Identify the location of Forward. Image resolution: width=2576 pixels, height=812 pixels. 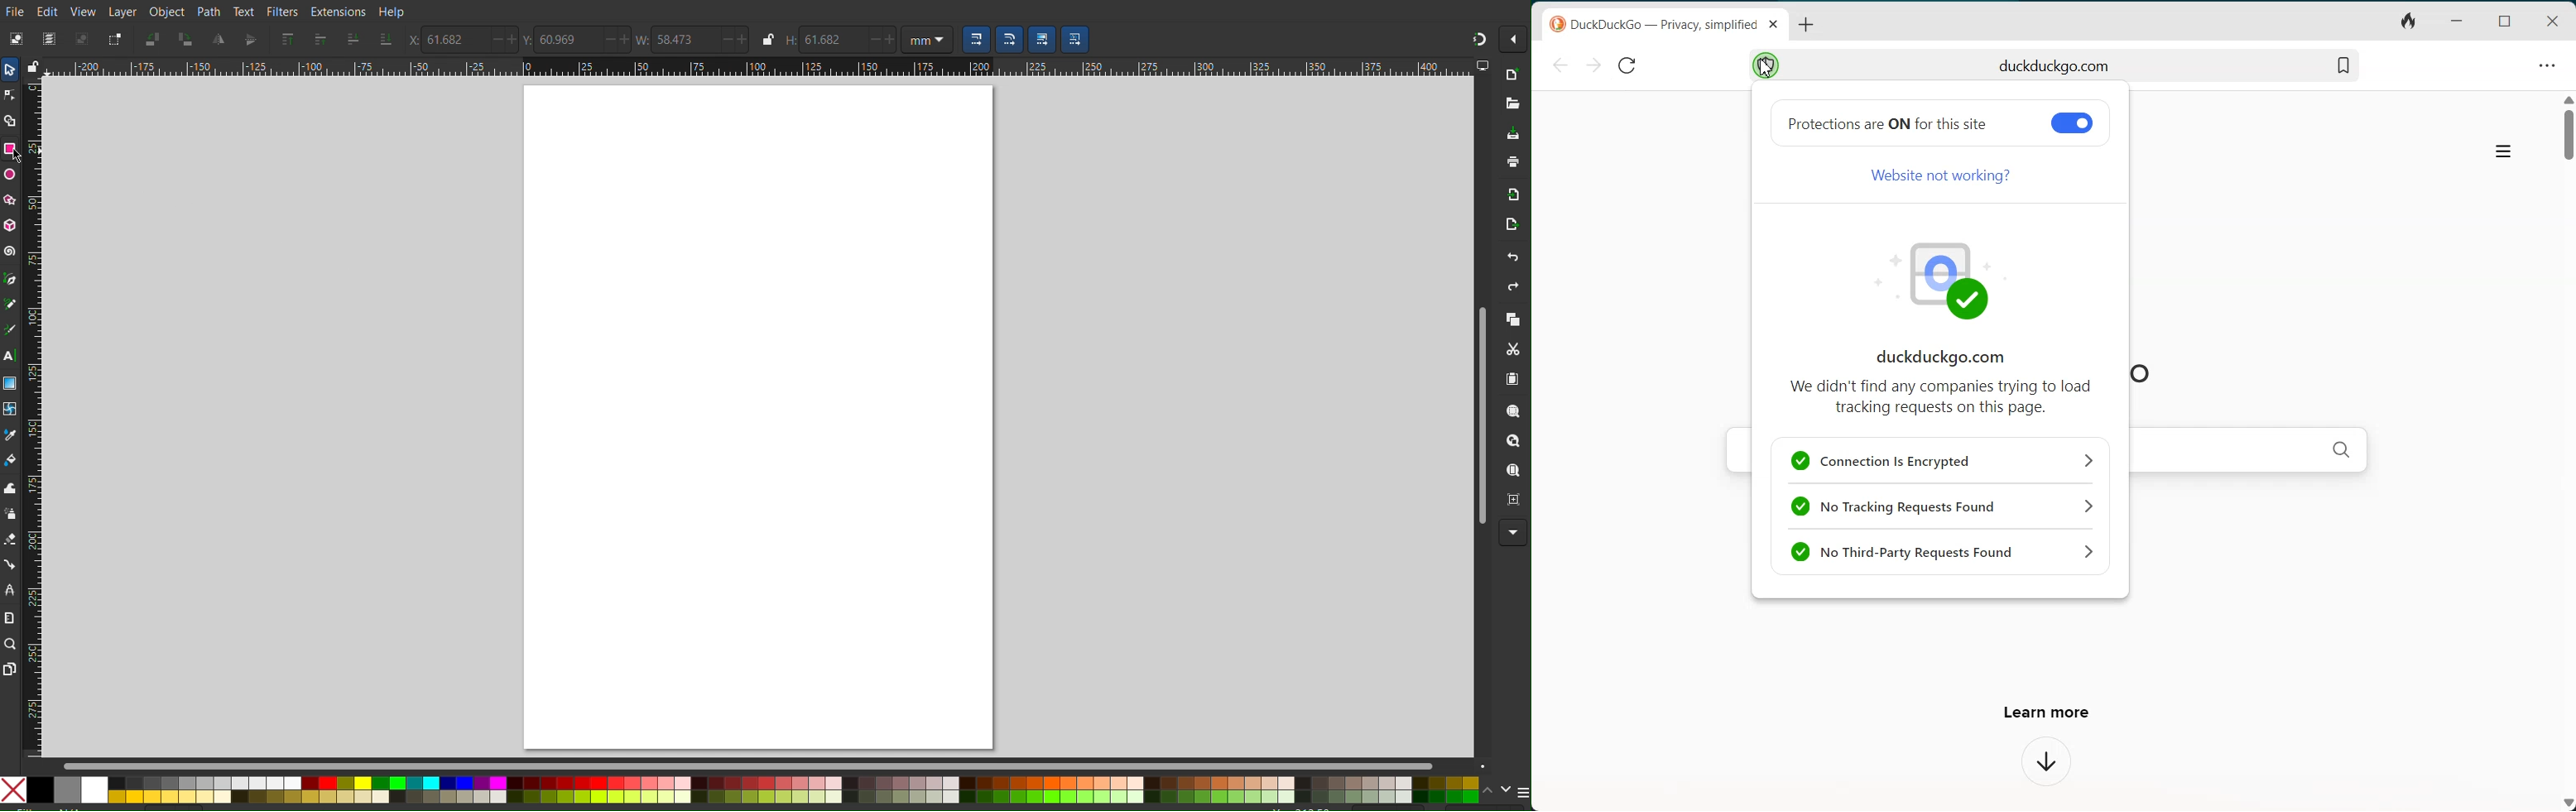
(1592, 65).